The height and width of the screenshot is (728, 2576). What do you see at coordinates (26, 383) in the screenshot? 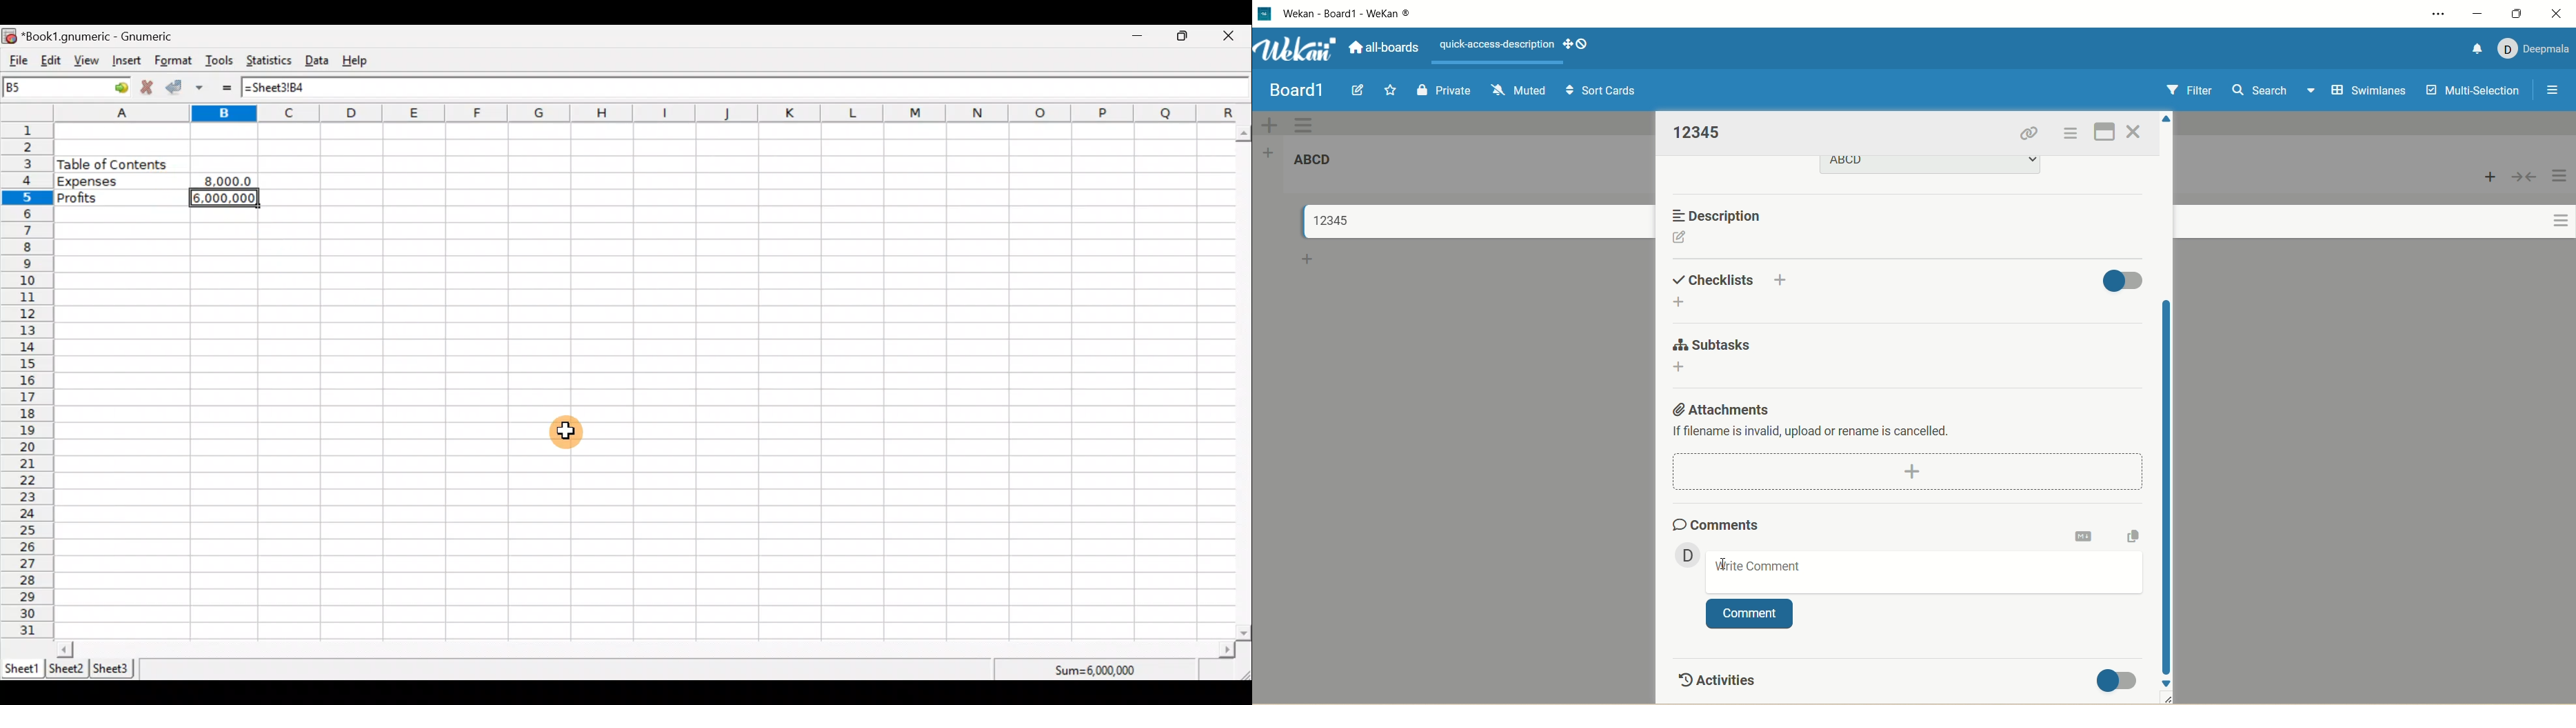
I see `numbering column` at bounding box center [26, 383].